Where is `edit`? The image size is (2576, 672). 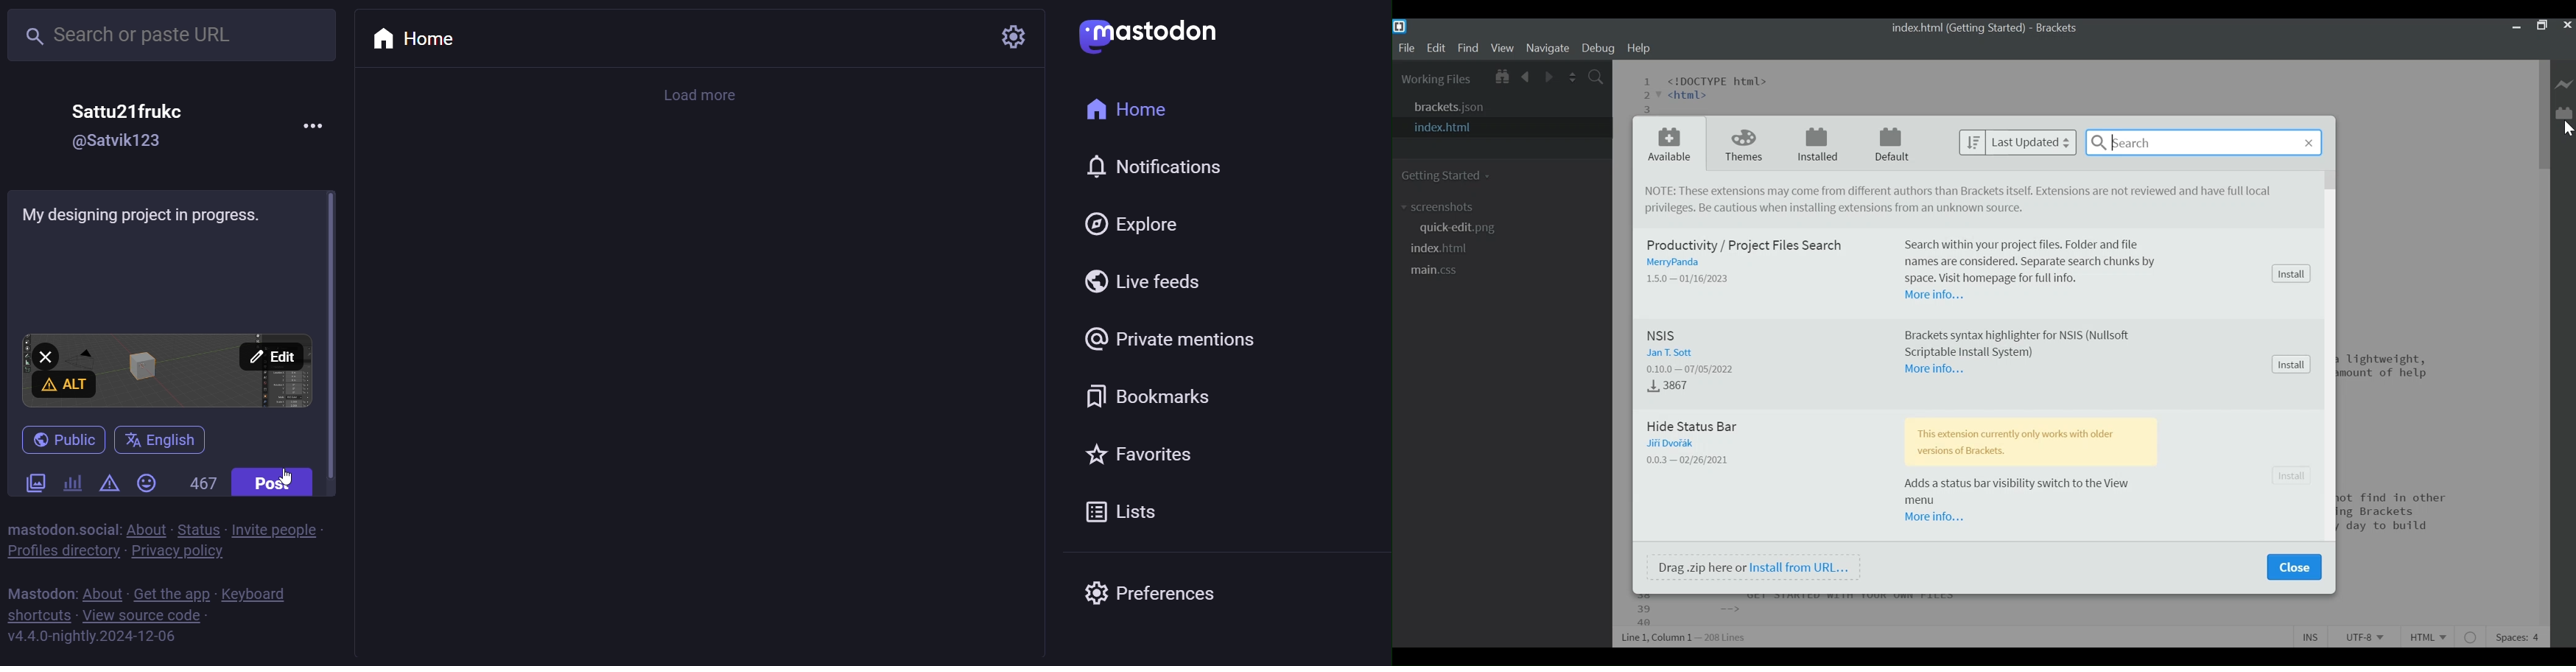 edit is located at coordinates (272, 356).